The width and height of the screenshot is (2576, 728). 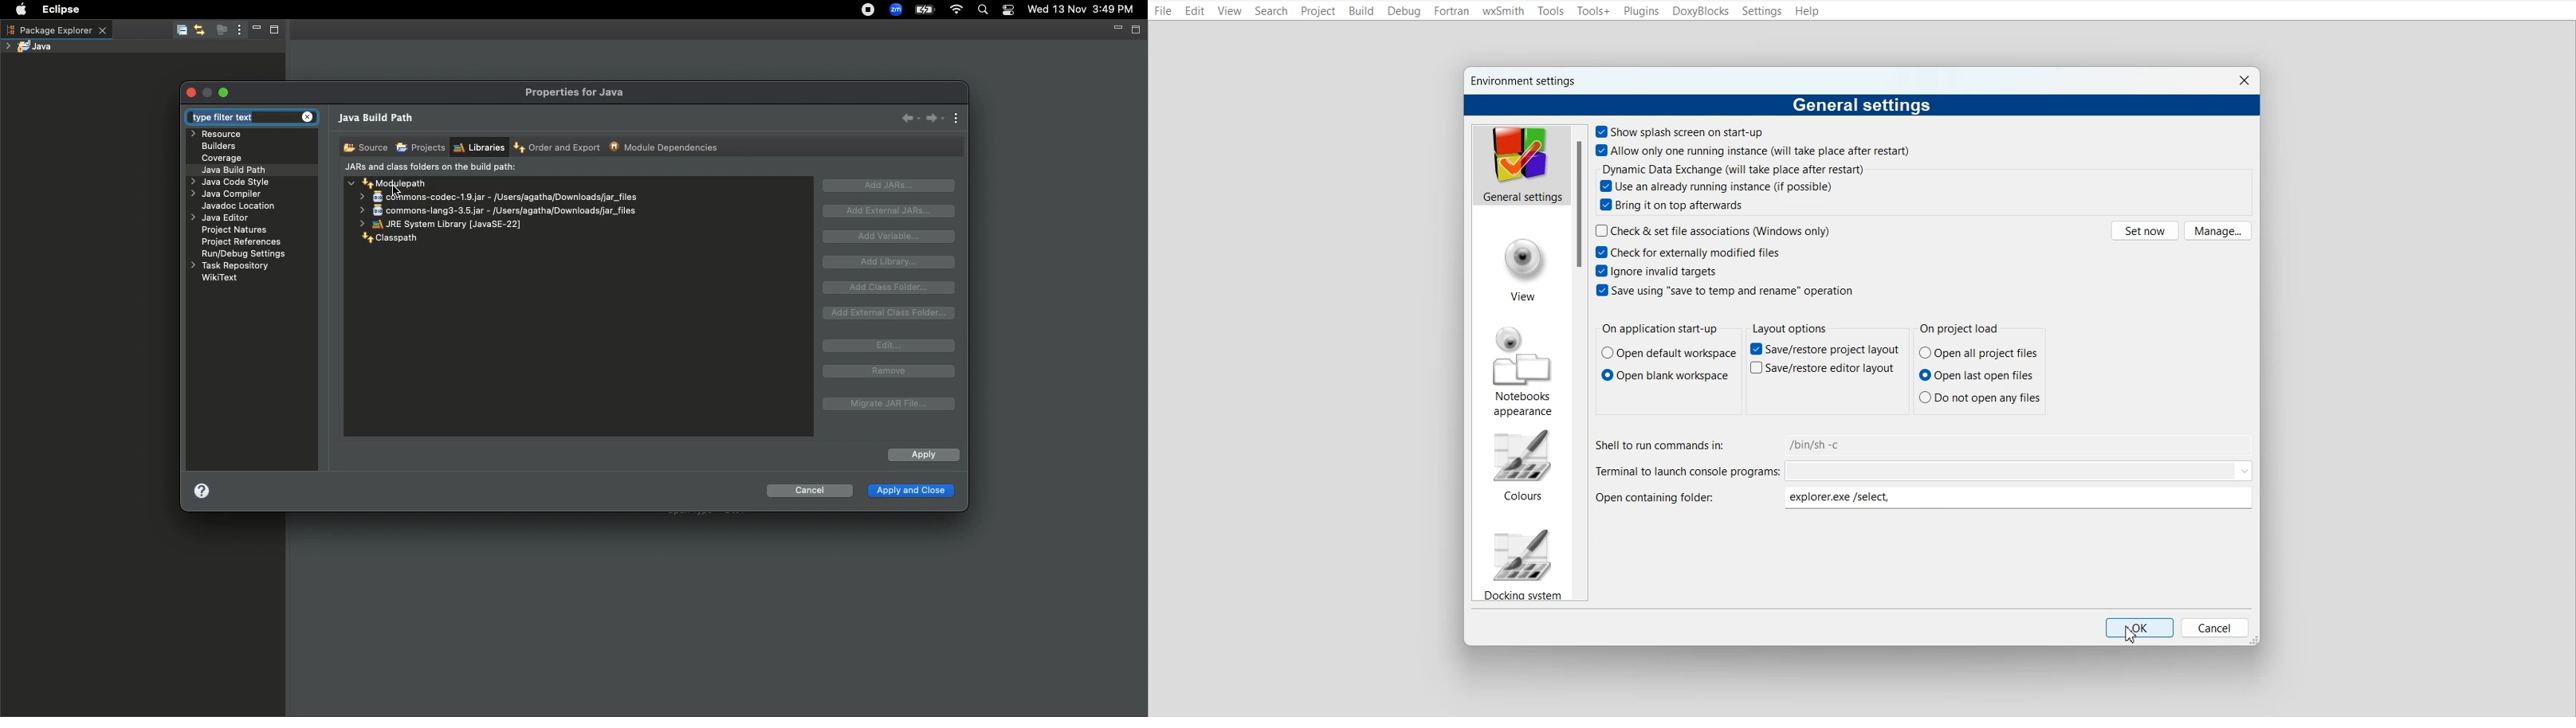 I want to click on Java build path, so click(x=238, y=169).